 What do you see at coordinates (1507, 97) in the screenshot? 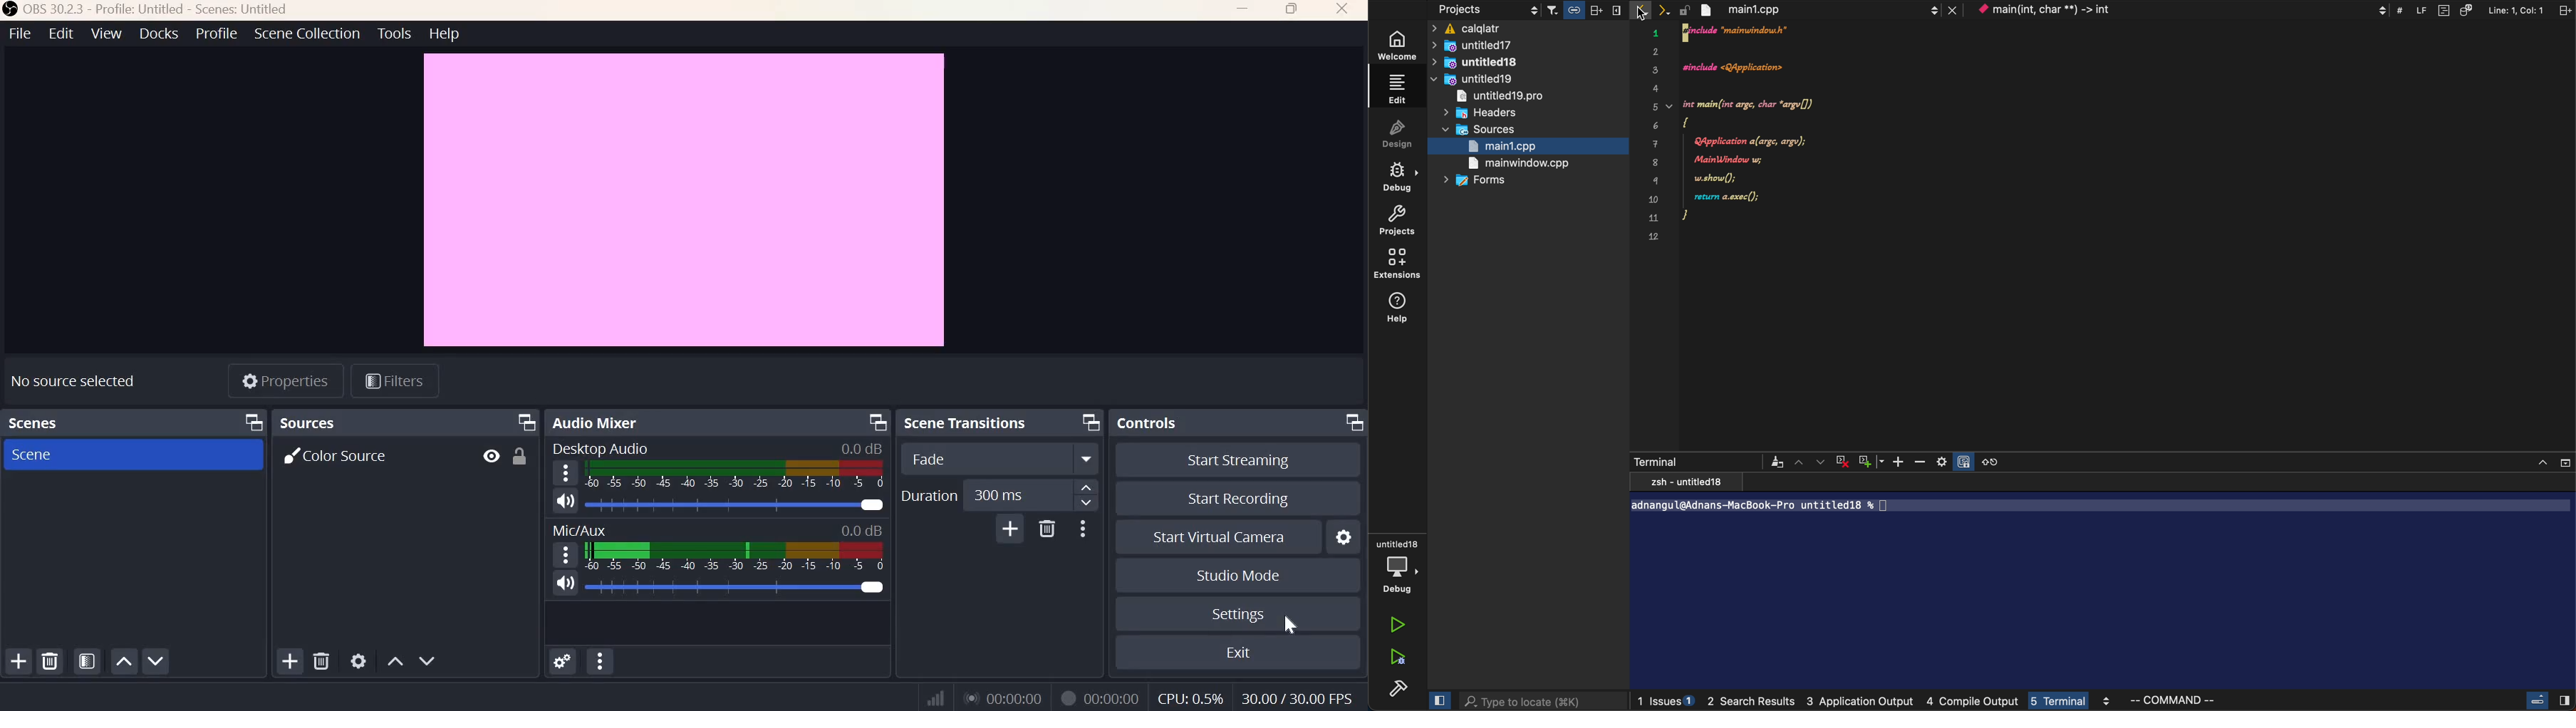
I see `untitled 19` at bounding box center [1507, 97].